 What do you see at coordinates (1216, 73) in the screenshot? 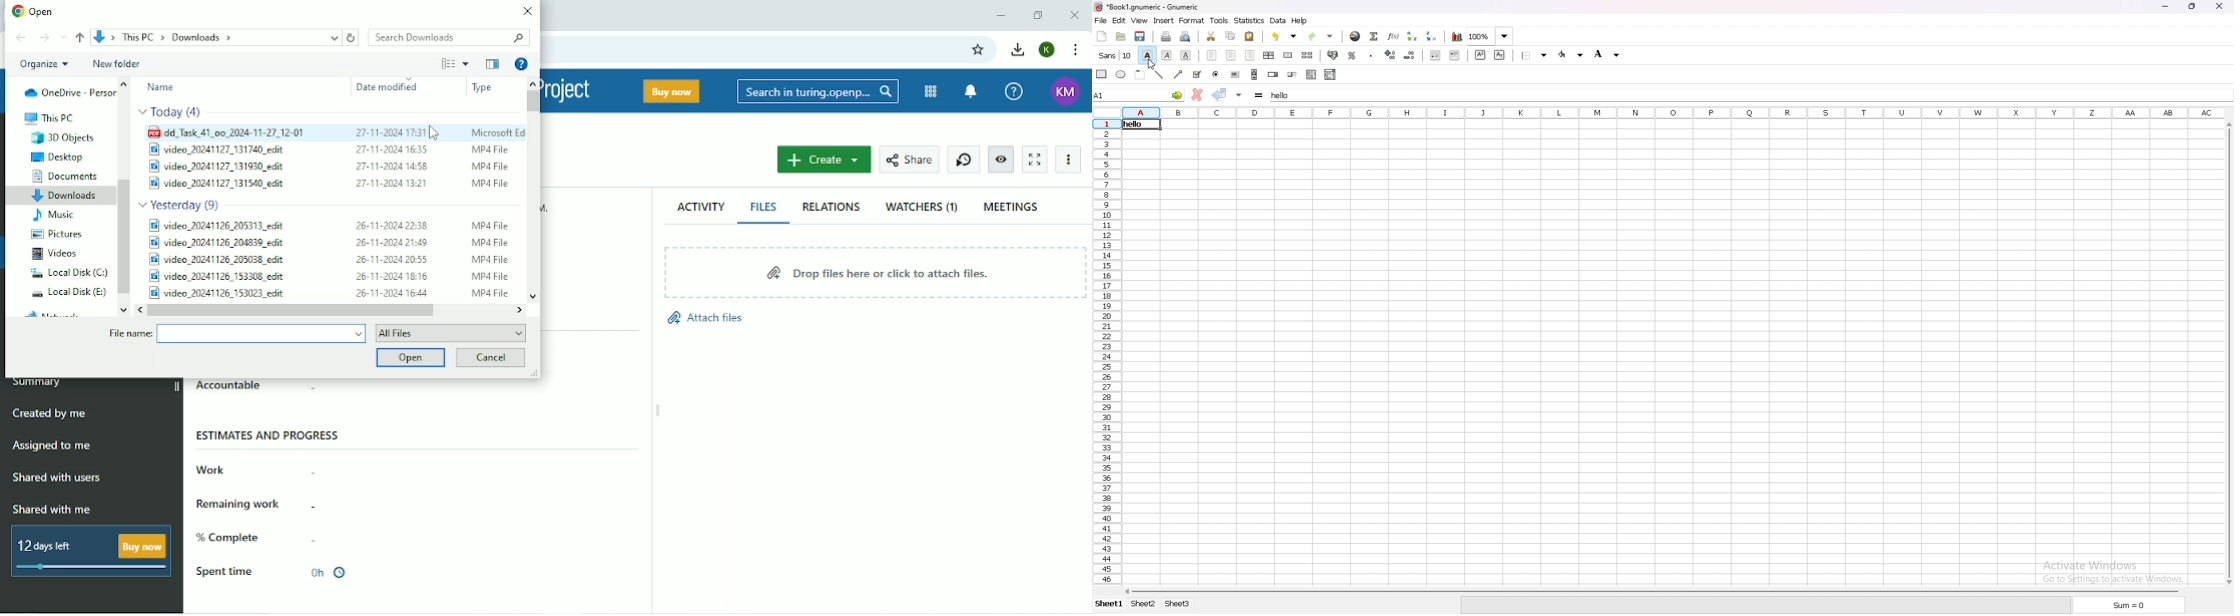
I see `radio button` at bounding box center [1216, 73].